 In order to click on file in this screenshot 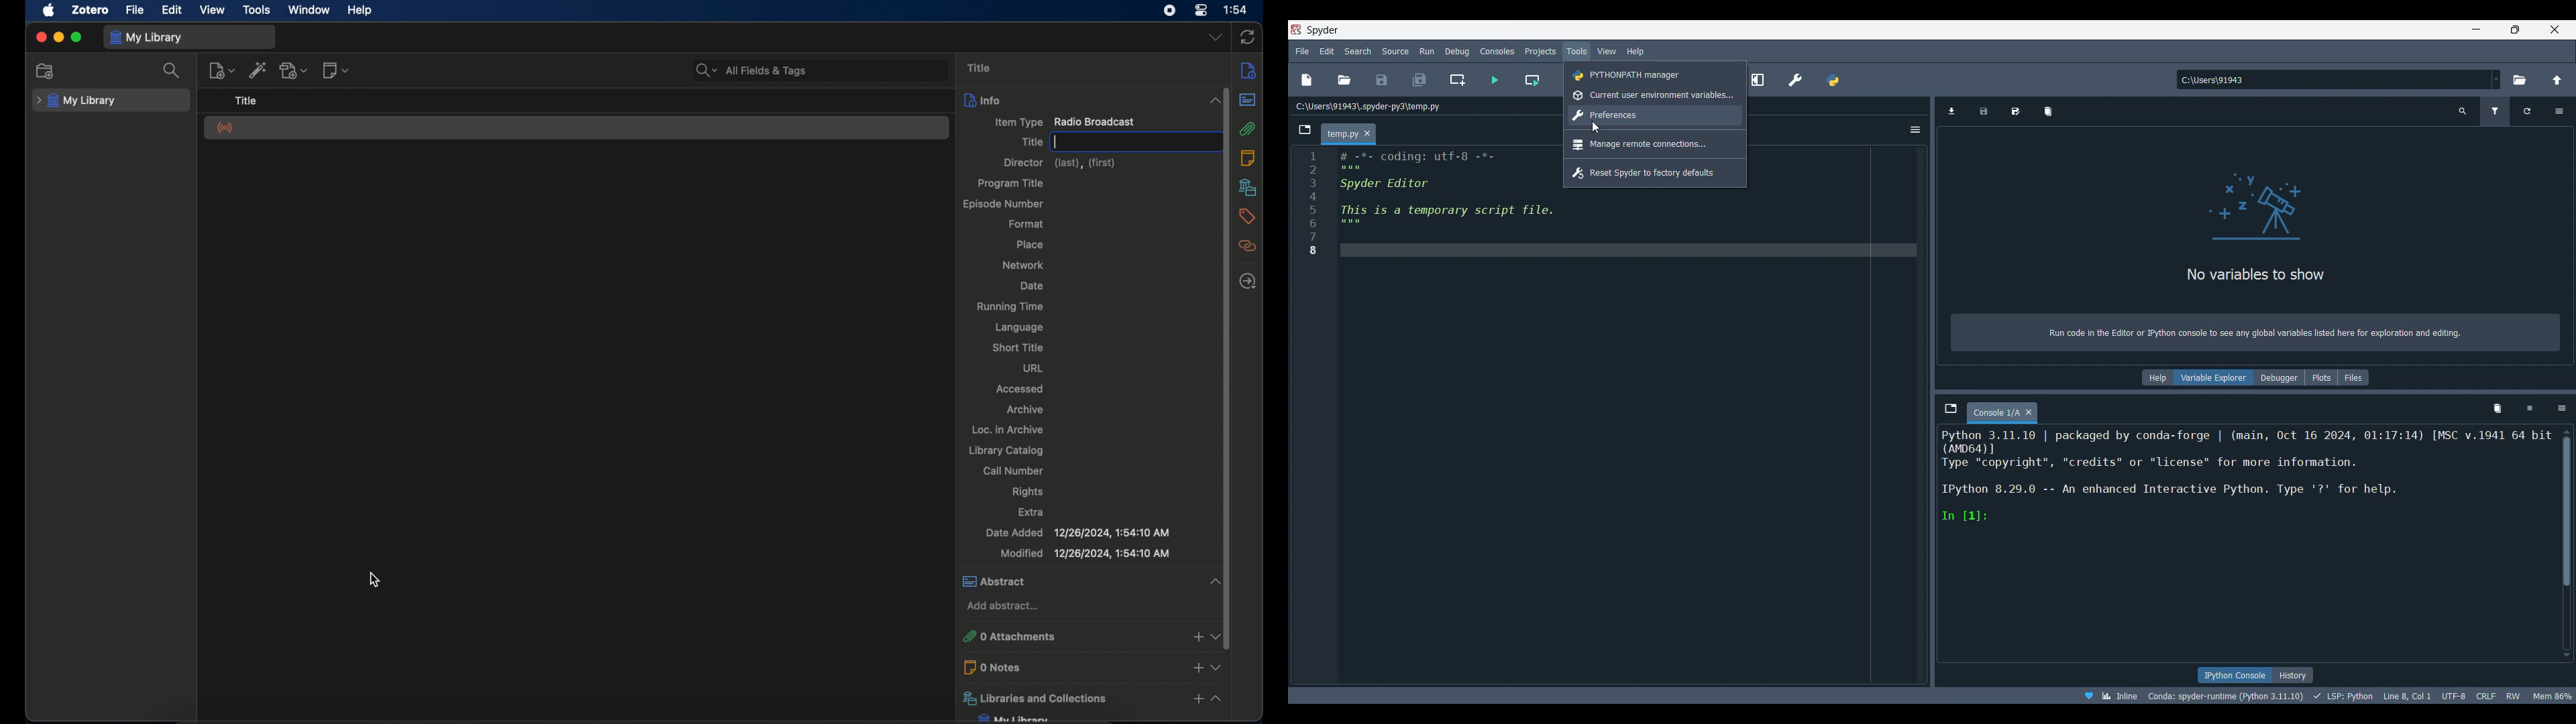, I will do `click(136, 9)`.